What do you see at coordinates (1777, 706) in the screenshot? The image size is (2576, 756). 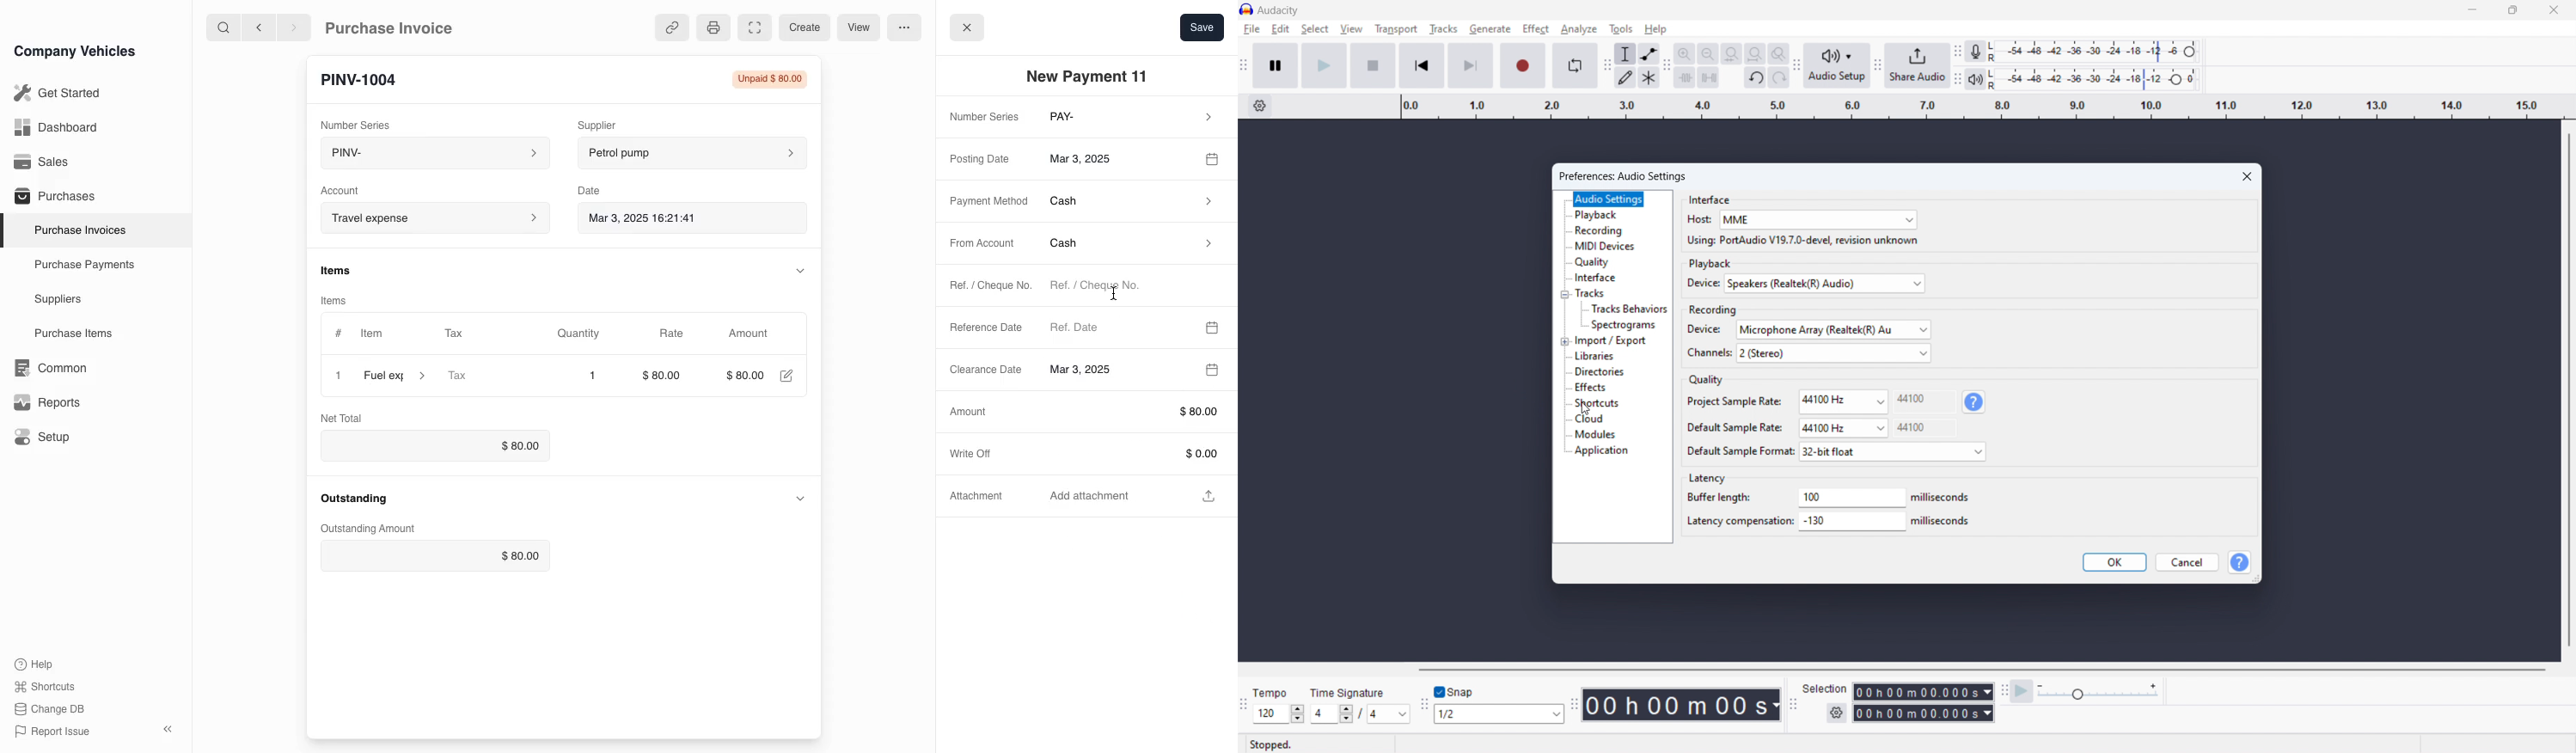 I see `Duration measurement` at bounding box center [1777, 706].